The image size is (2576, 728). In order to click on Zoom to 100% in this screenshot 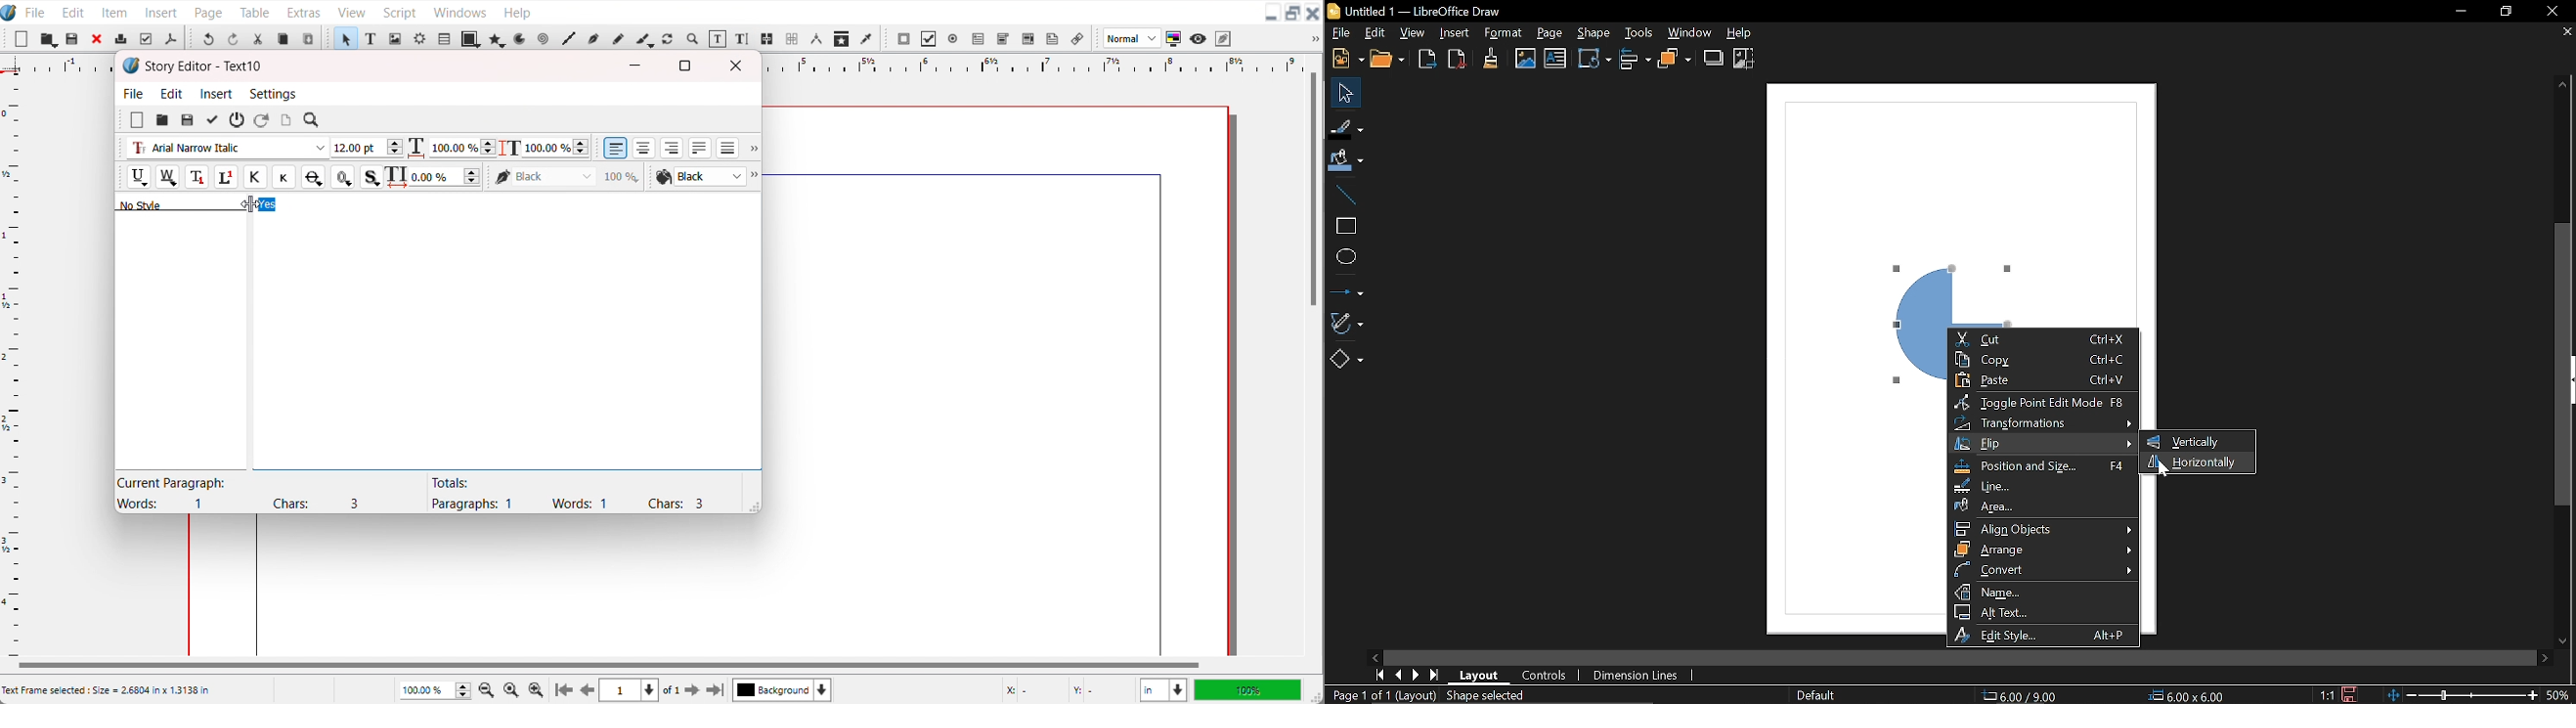, I will do `click(512, 688)`.